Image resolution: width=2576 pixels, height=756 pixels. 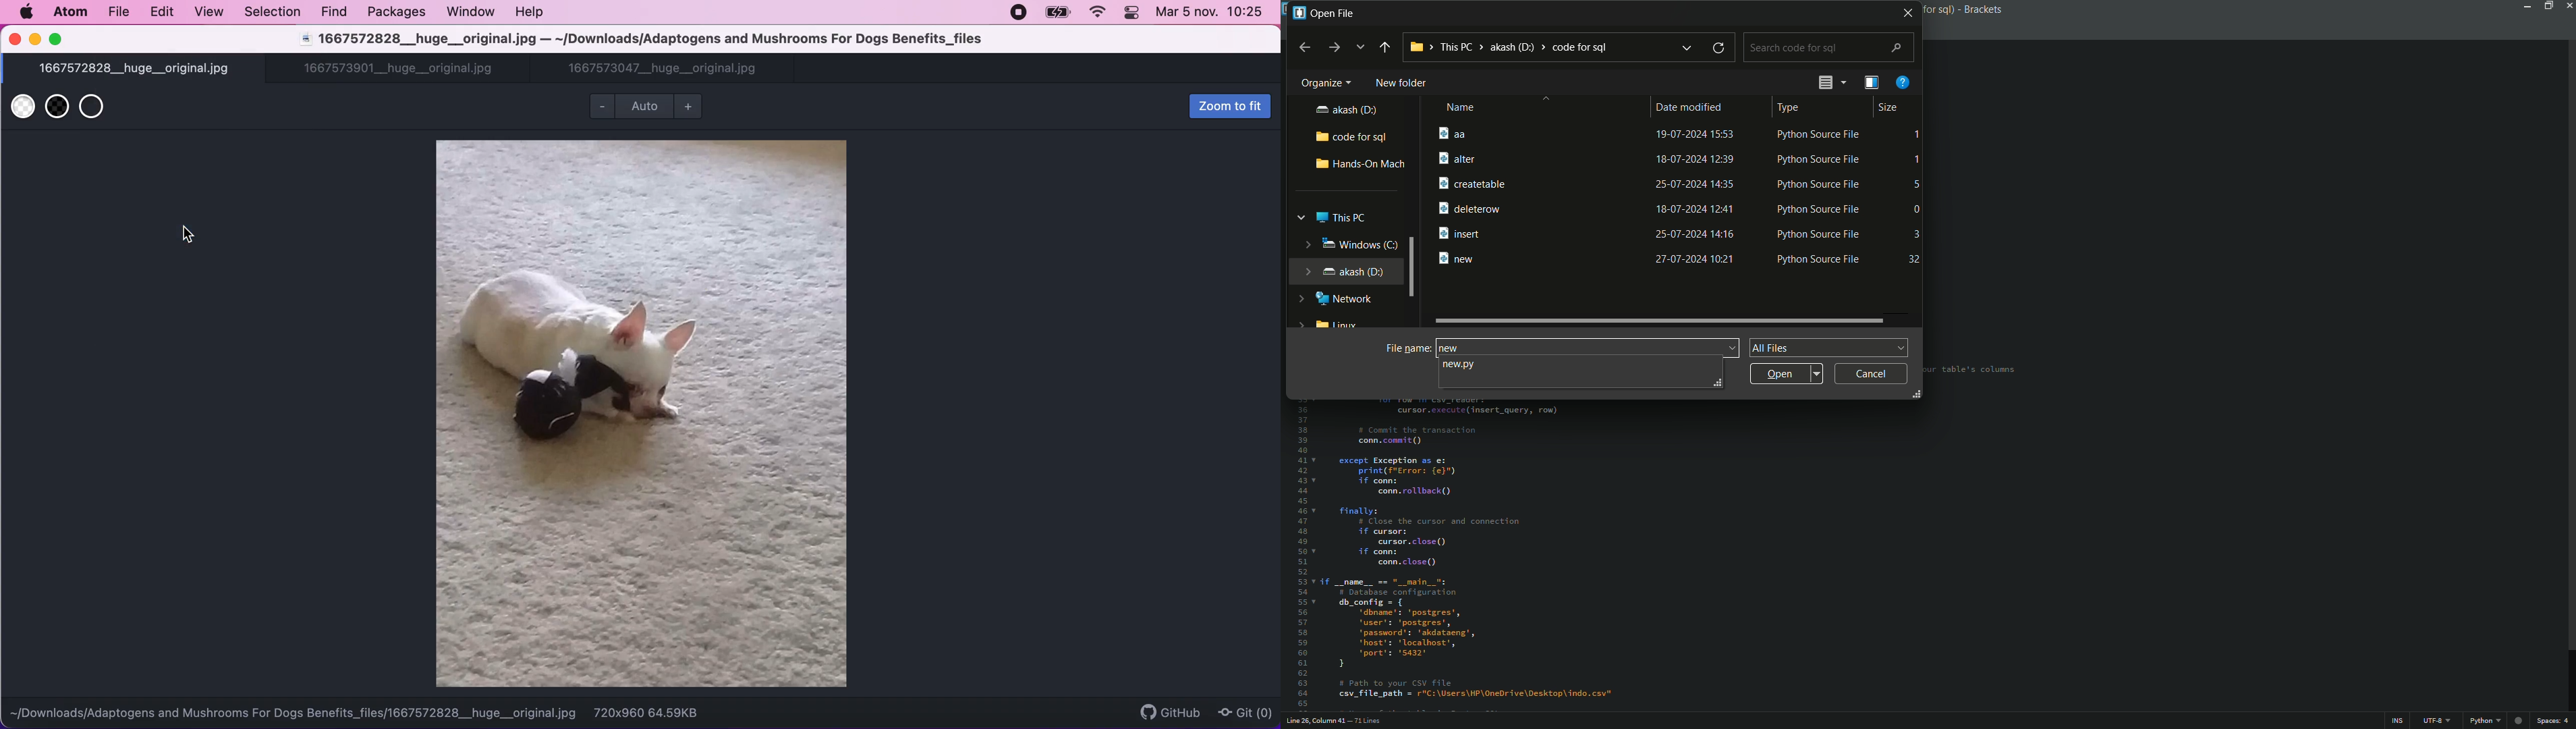 What do you see at coordinates (122, 13) in the screenshot?
I see `file` at bounding box center [122, 13].